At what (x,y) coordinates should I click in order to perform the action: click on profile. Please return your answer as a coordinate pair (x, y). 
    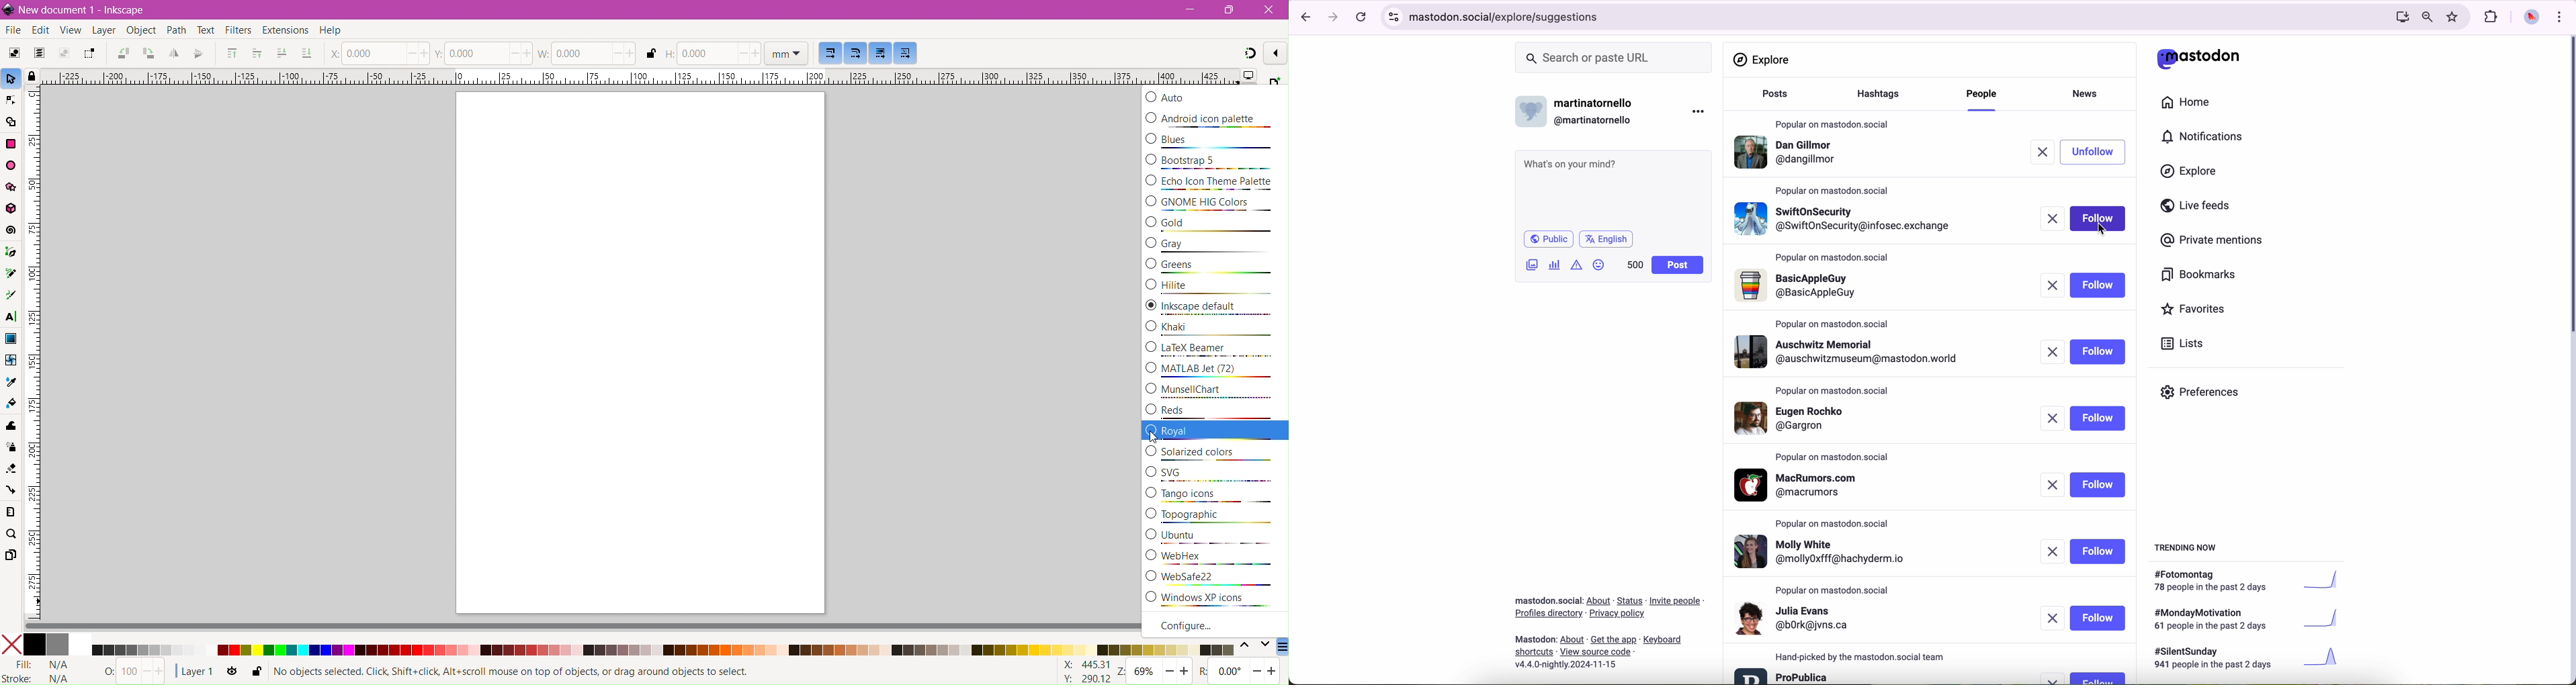
    Looking at the image, I should click on (1829, 552).